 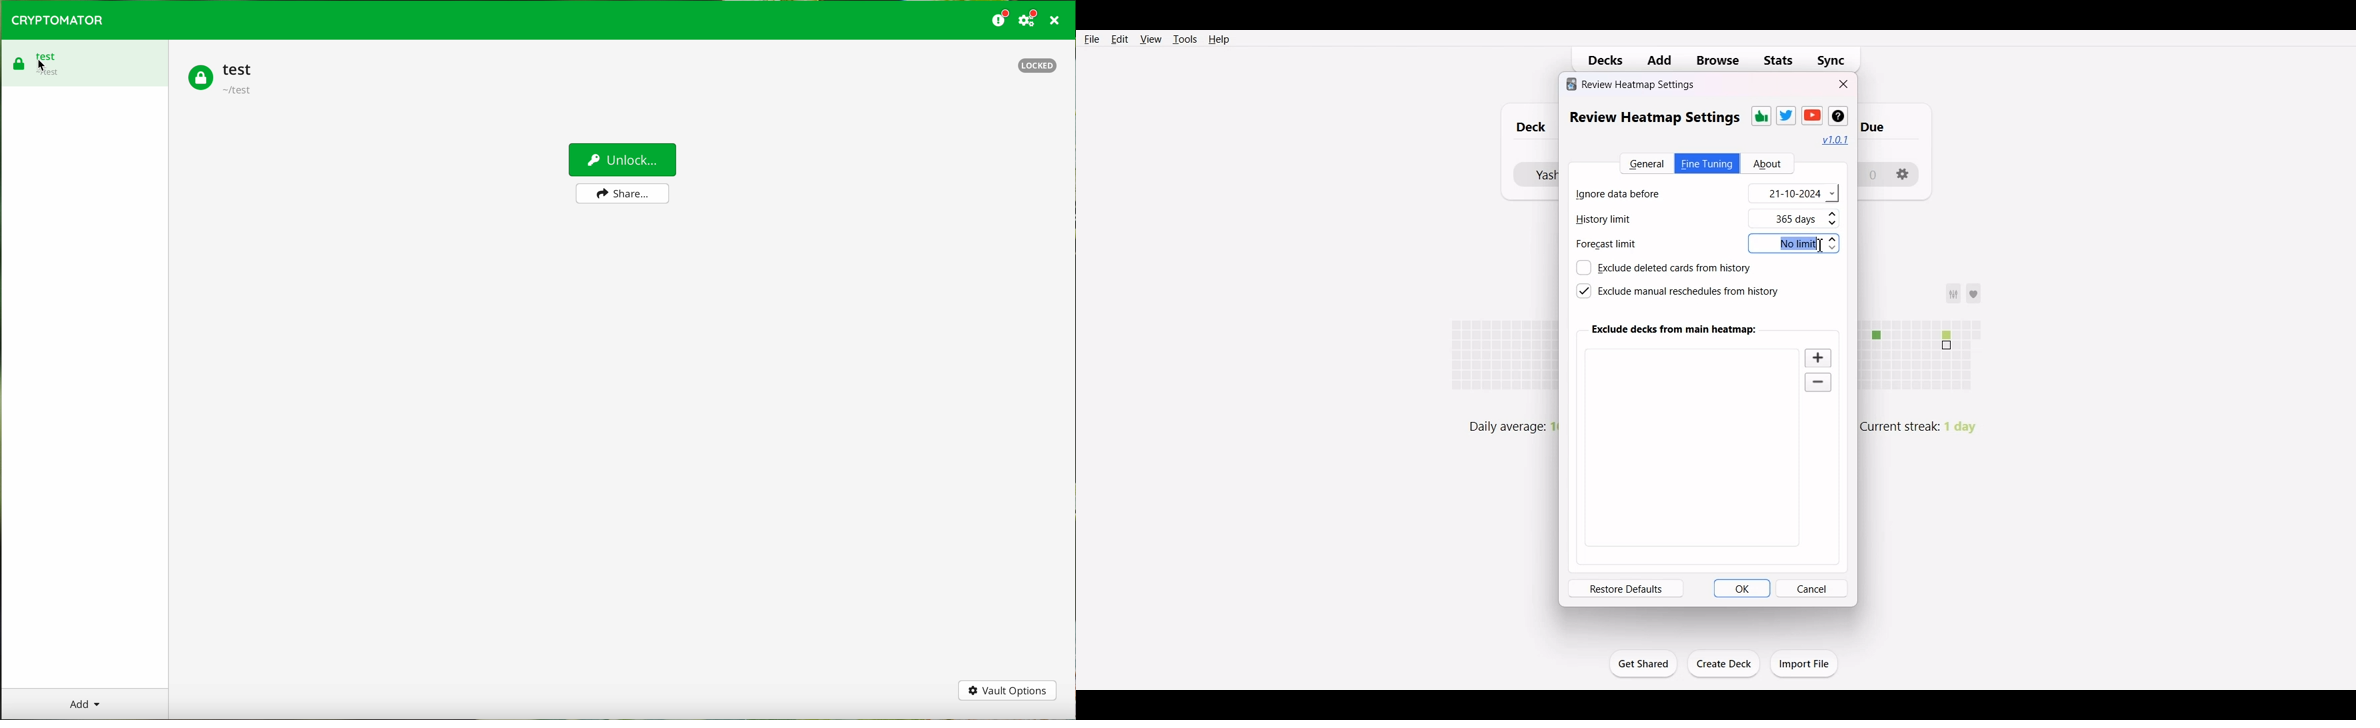 What do you see at coordinates (1742, 588) in the screenshot?
I see `OK` at bounding box center [1742, 588].